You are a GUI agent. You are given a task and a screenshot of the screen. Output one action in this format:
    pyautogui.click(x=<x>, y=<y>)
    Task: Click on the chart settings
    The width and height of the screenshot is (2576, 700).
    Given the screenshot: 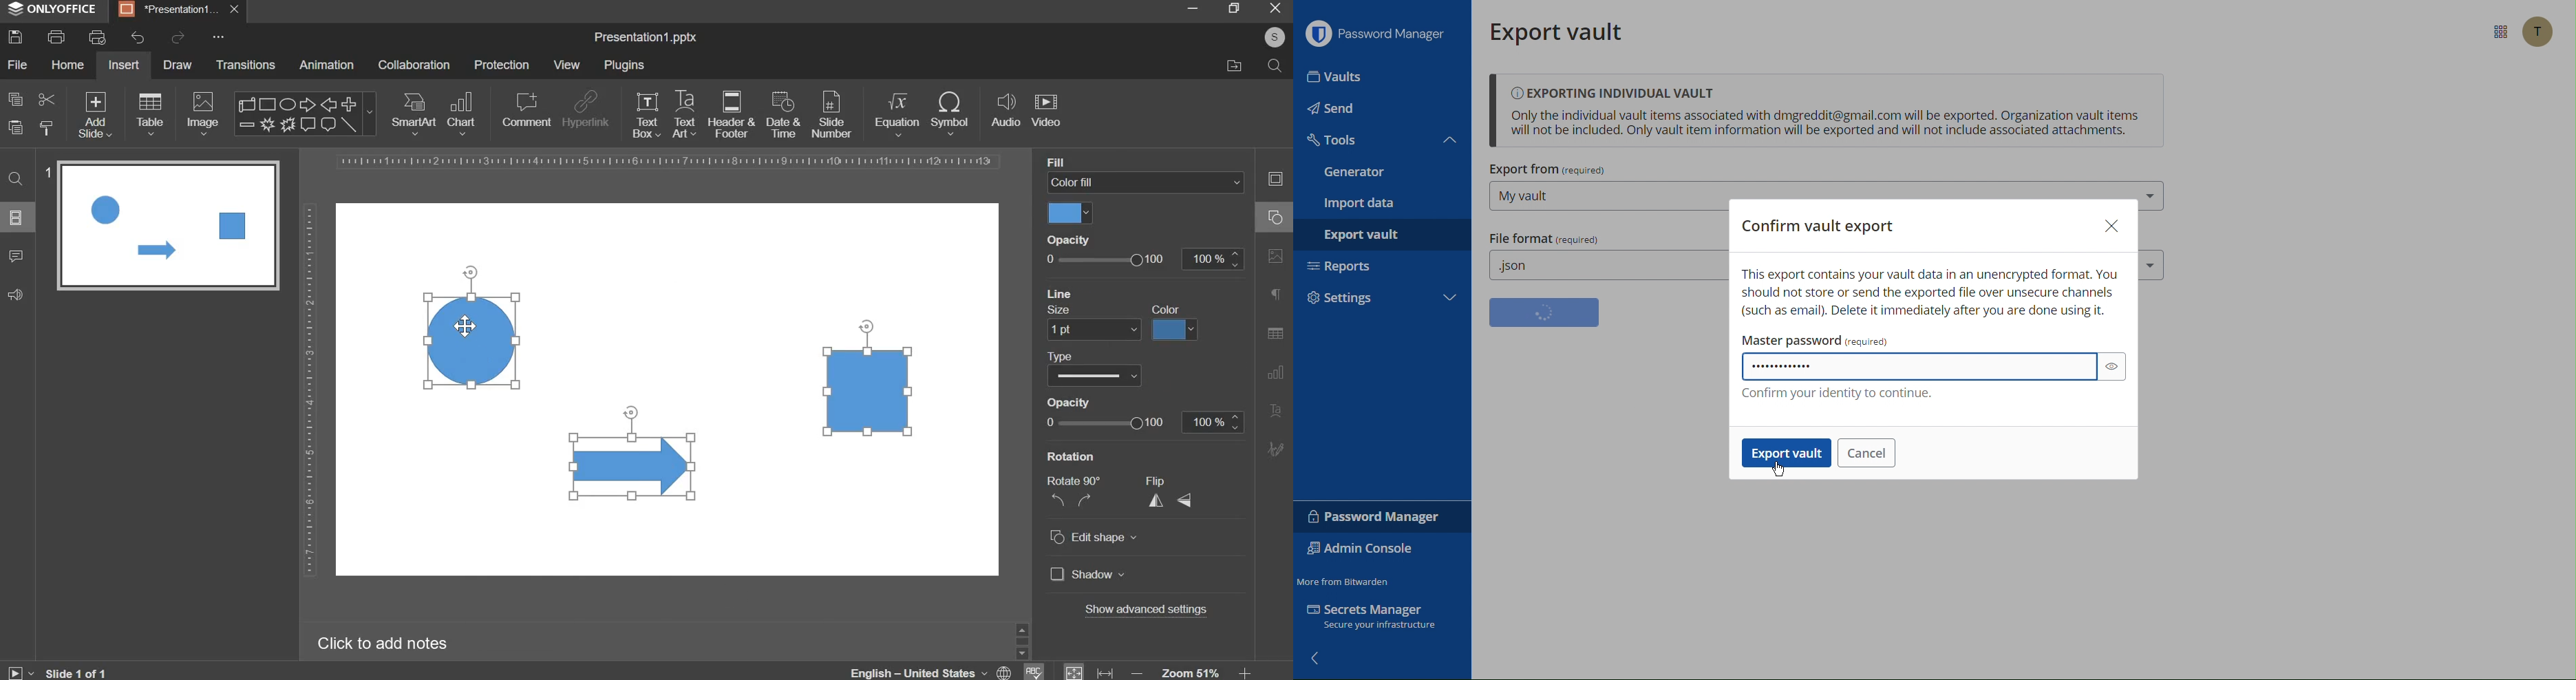 What is the action you would take?
    pyautogui.click(x=1273, y=372)
    